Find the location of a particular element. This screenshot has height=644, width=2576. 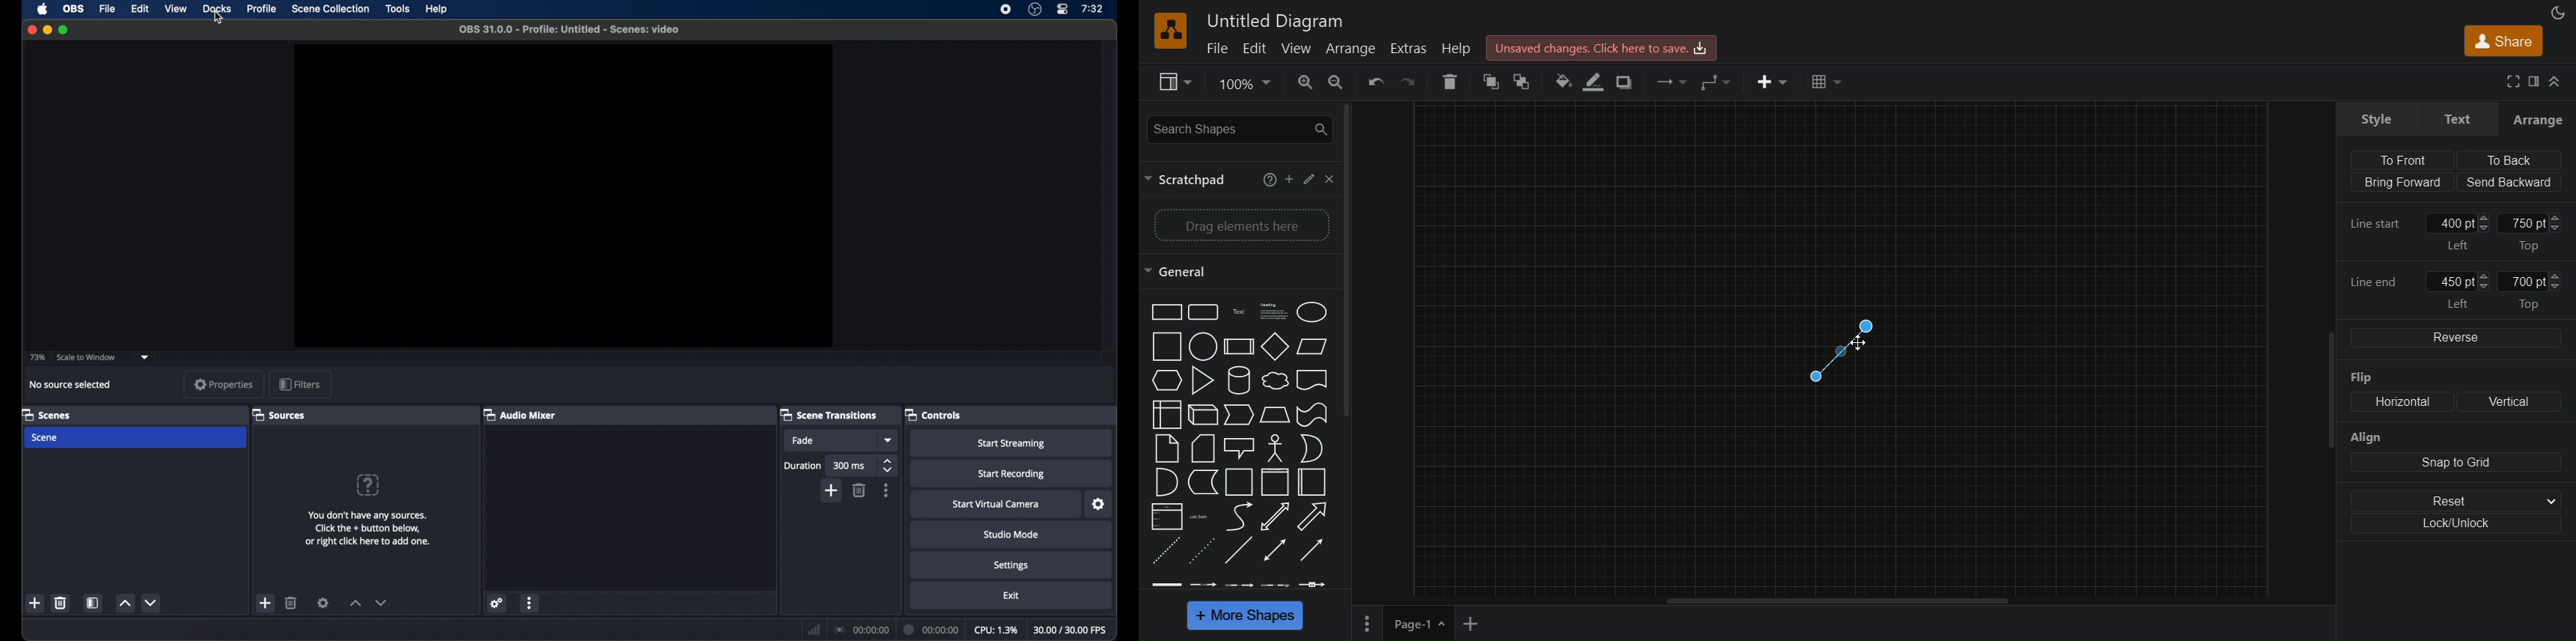

align is located at coordinates (2366, 438).